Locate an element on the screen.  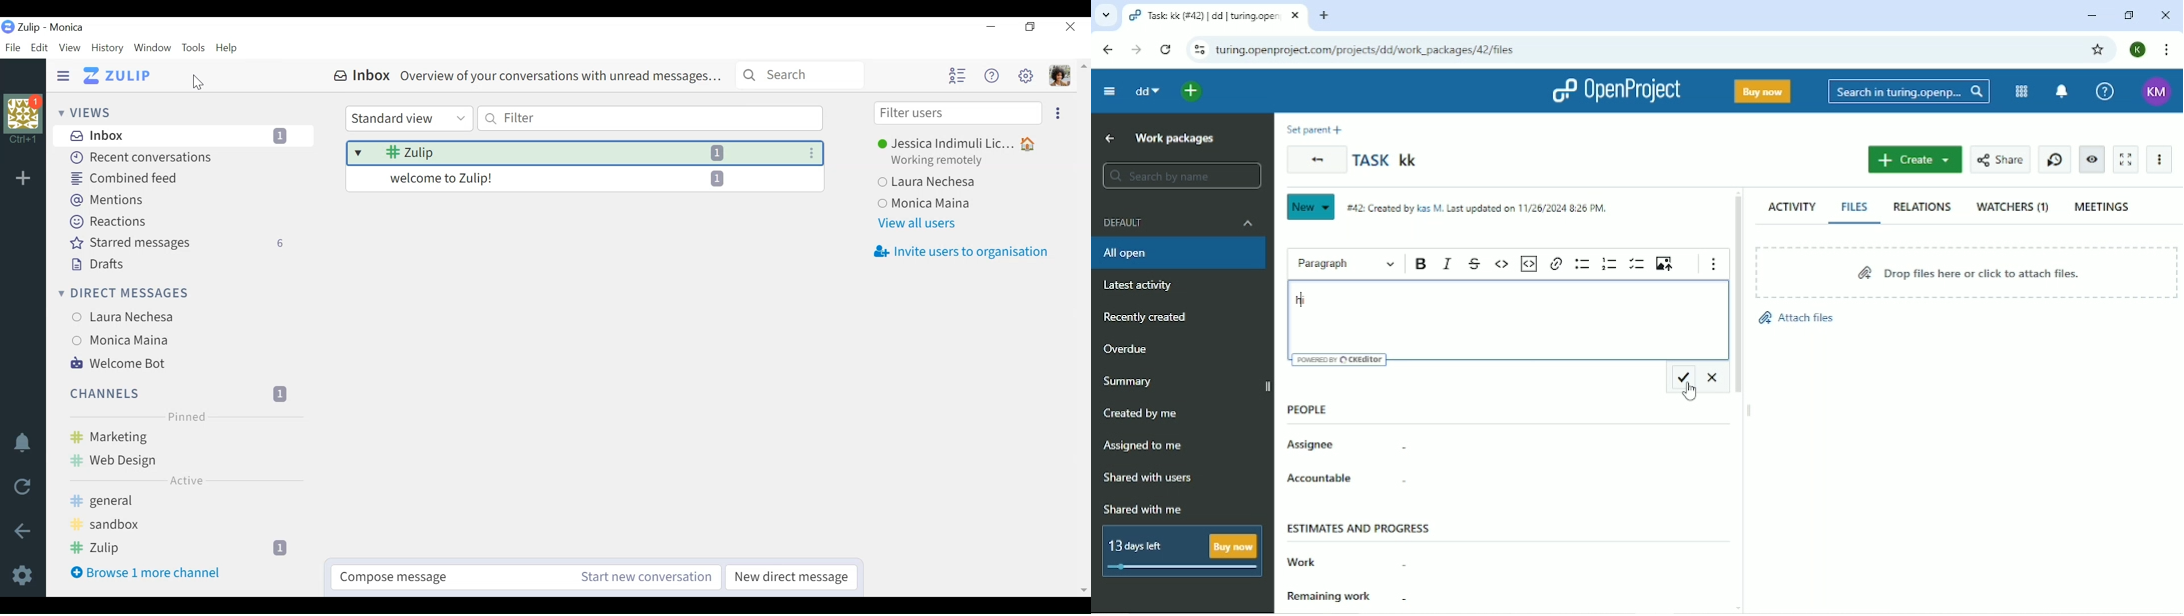
Show more items is located at coordinates (1715, 264).